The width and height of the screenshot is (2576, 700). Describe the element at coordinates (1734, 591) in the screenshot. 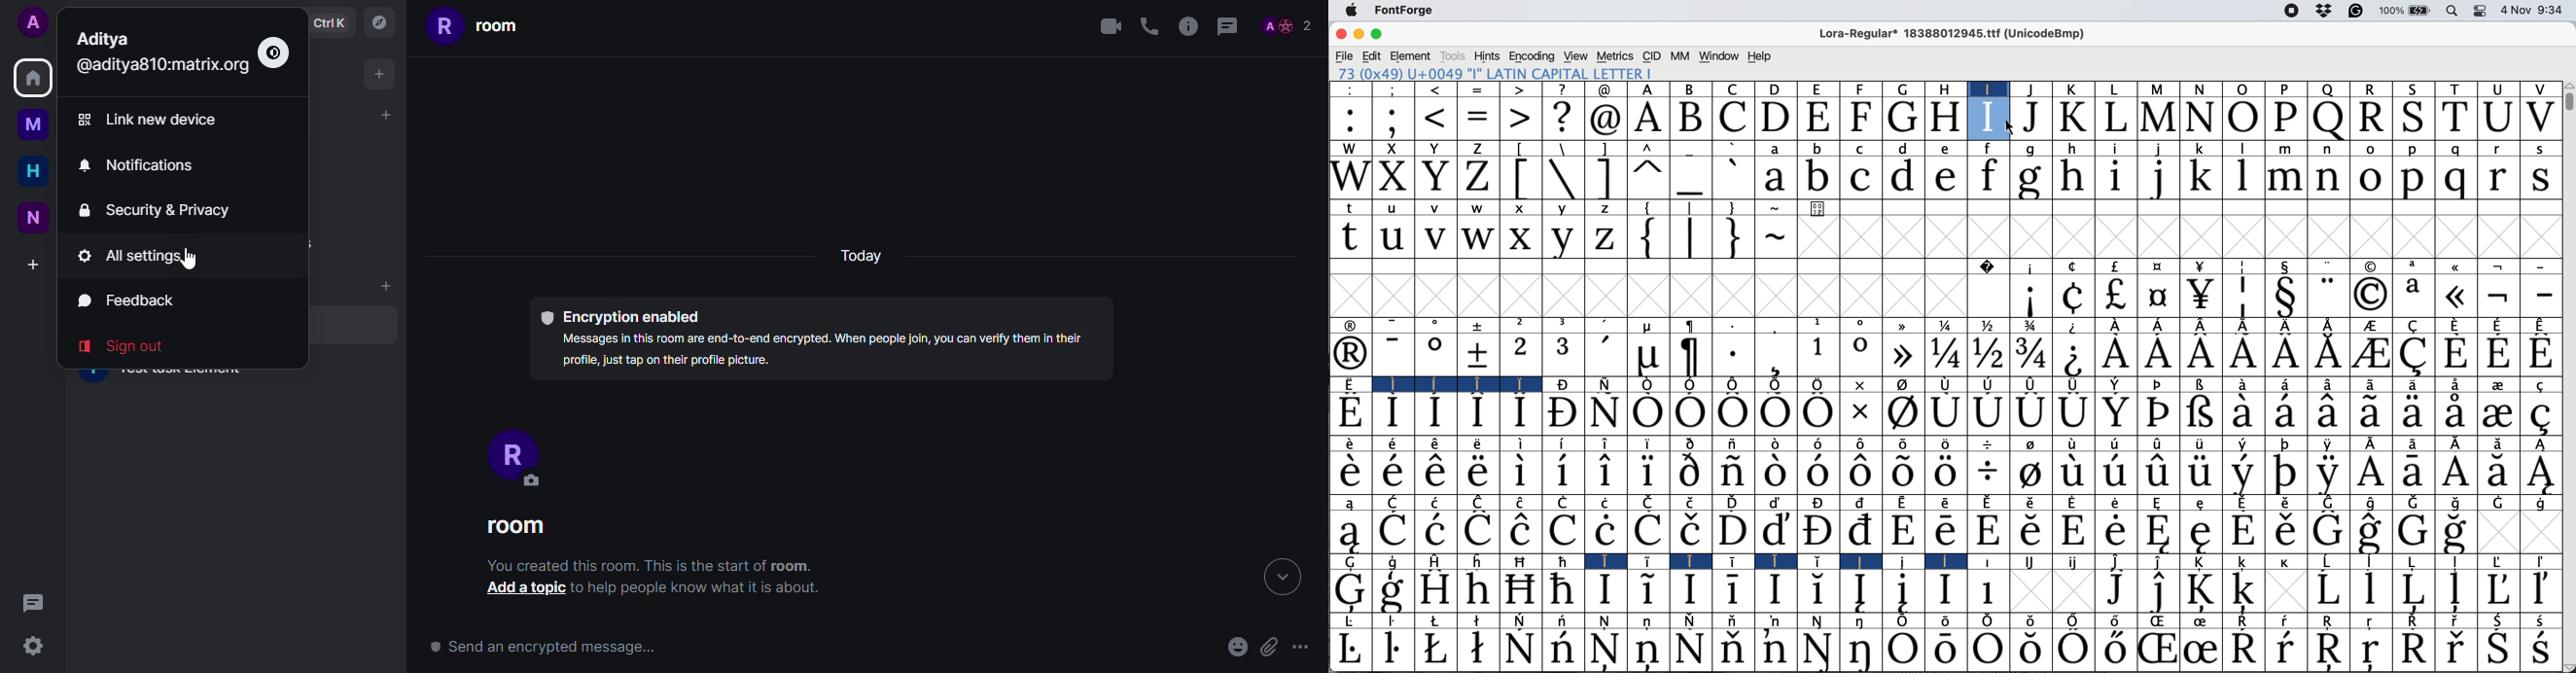

I see `Symbol` at that location.